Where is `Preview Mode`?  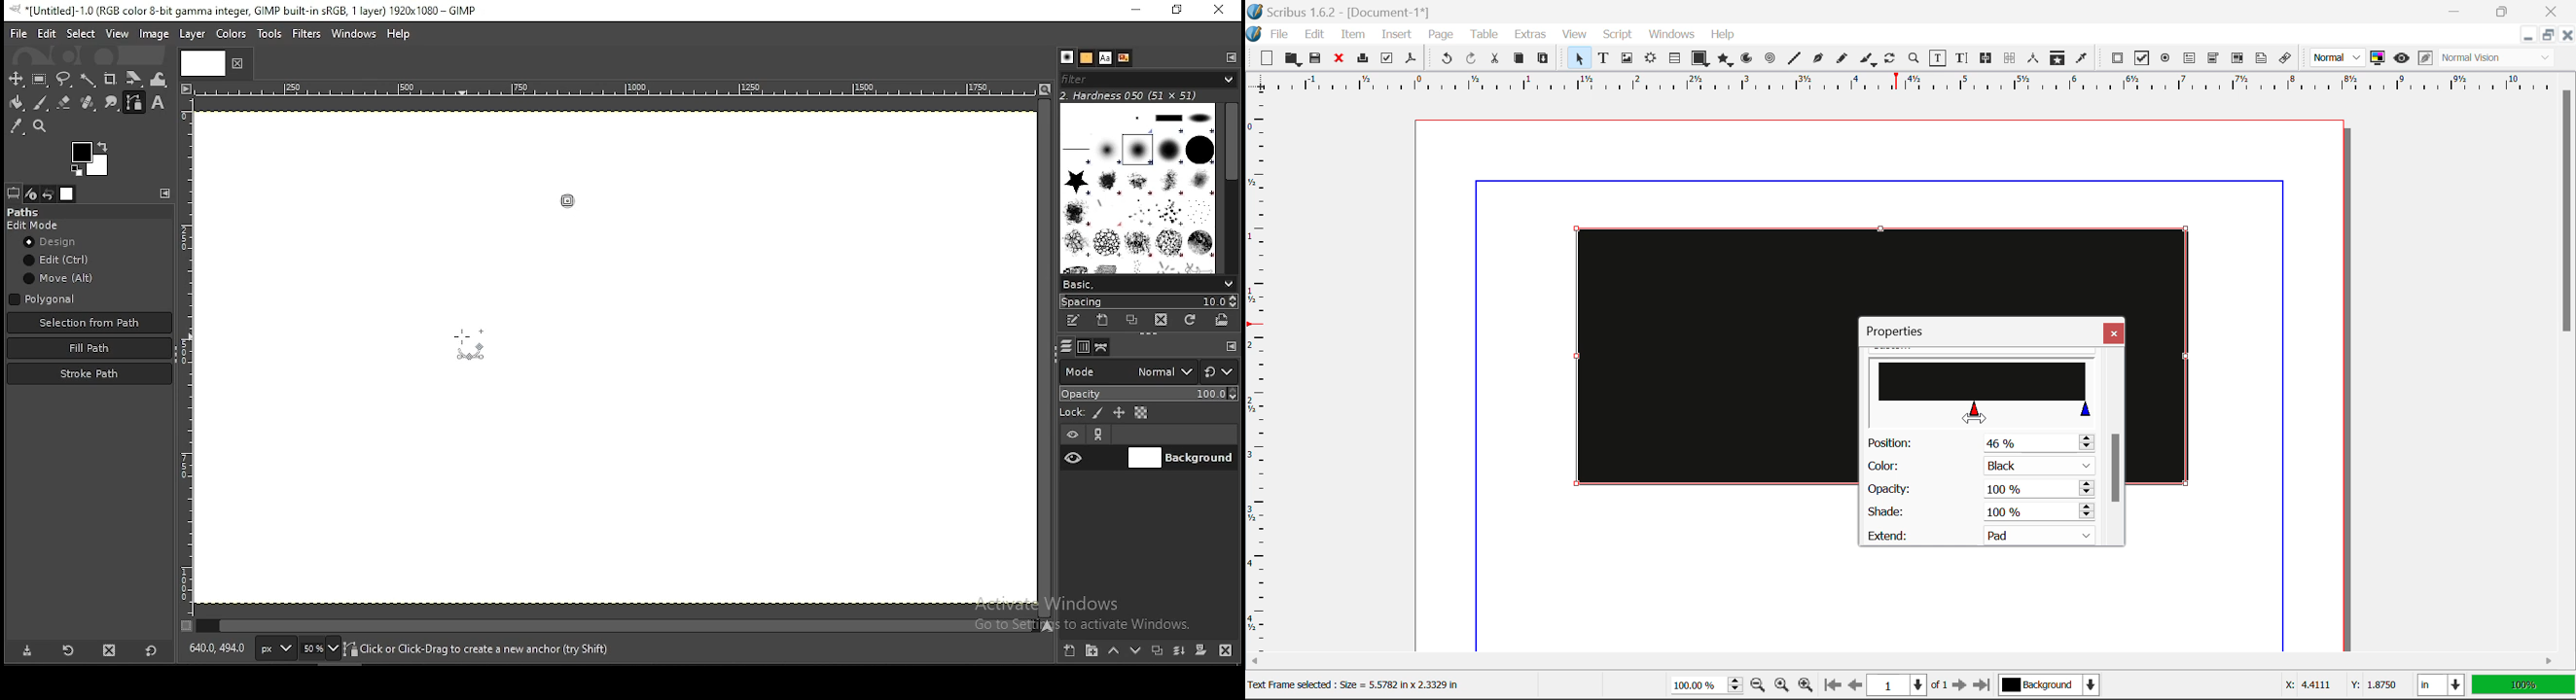 Preview Mode is located at coordinates (2338, 58).